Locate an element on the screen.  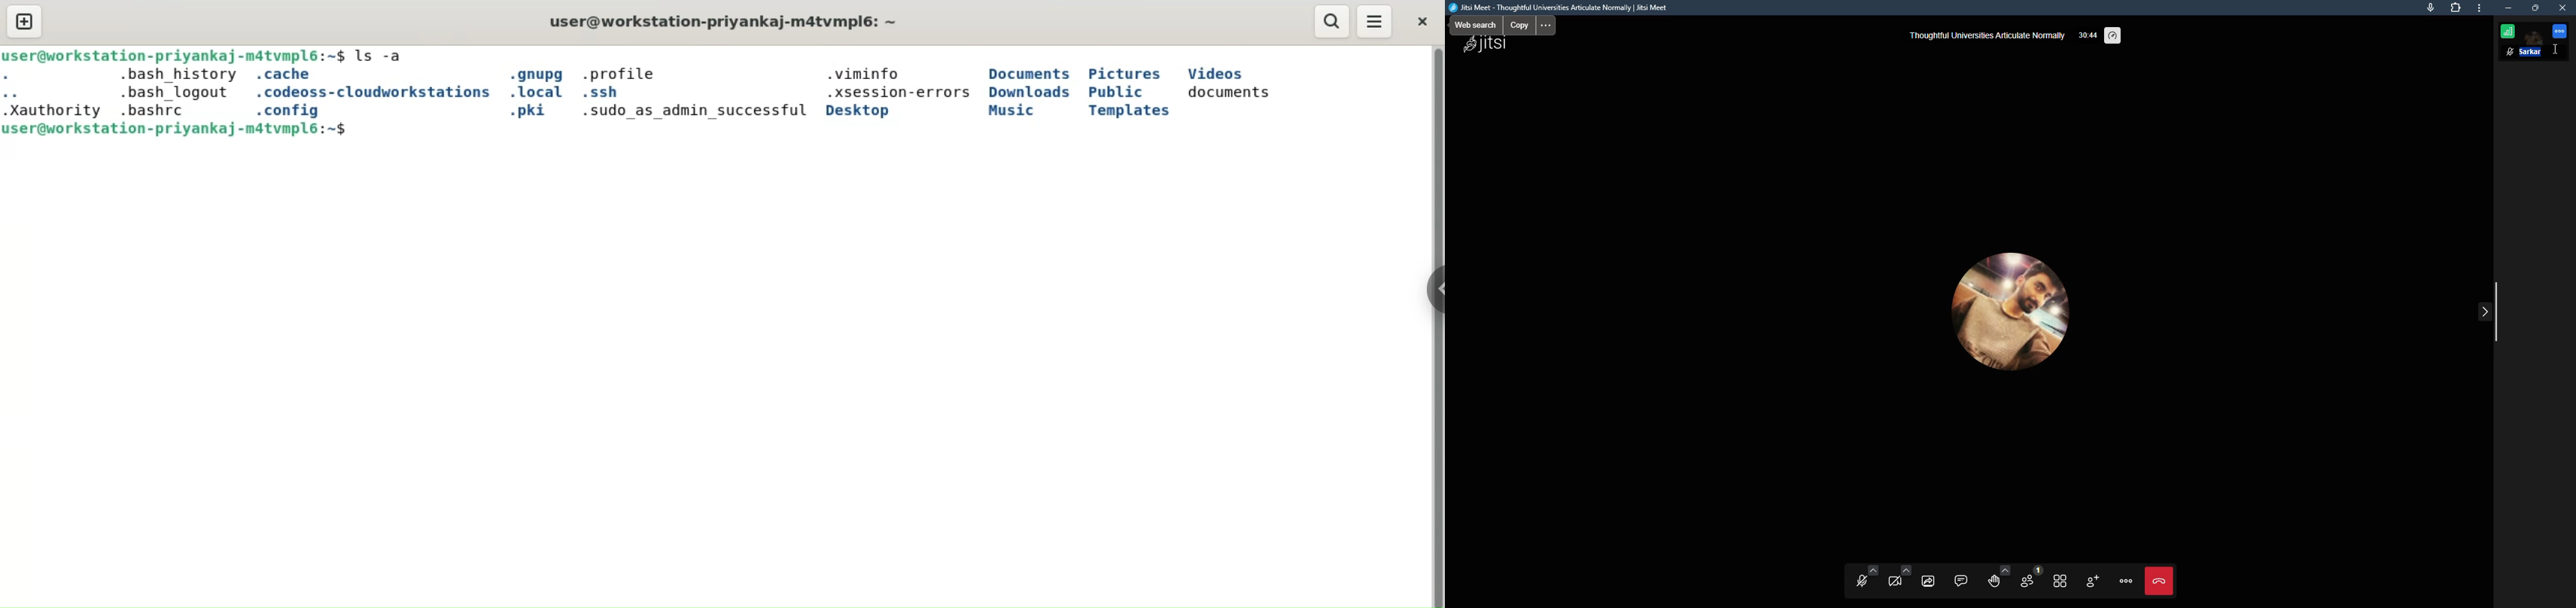
Pictures is located at coordinates (1126, 73).